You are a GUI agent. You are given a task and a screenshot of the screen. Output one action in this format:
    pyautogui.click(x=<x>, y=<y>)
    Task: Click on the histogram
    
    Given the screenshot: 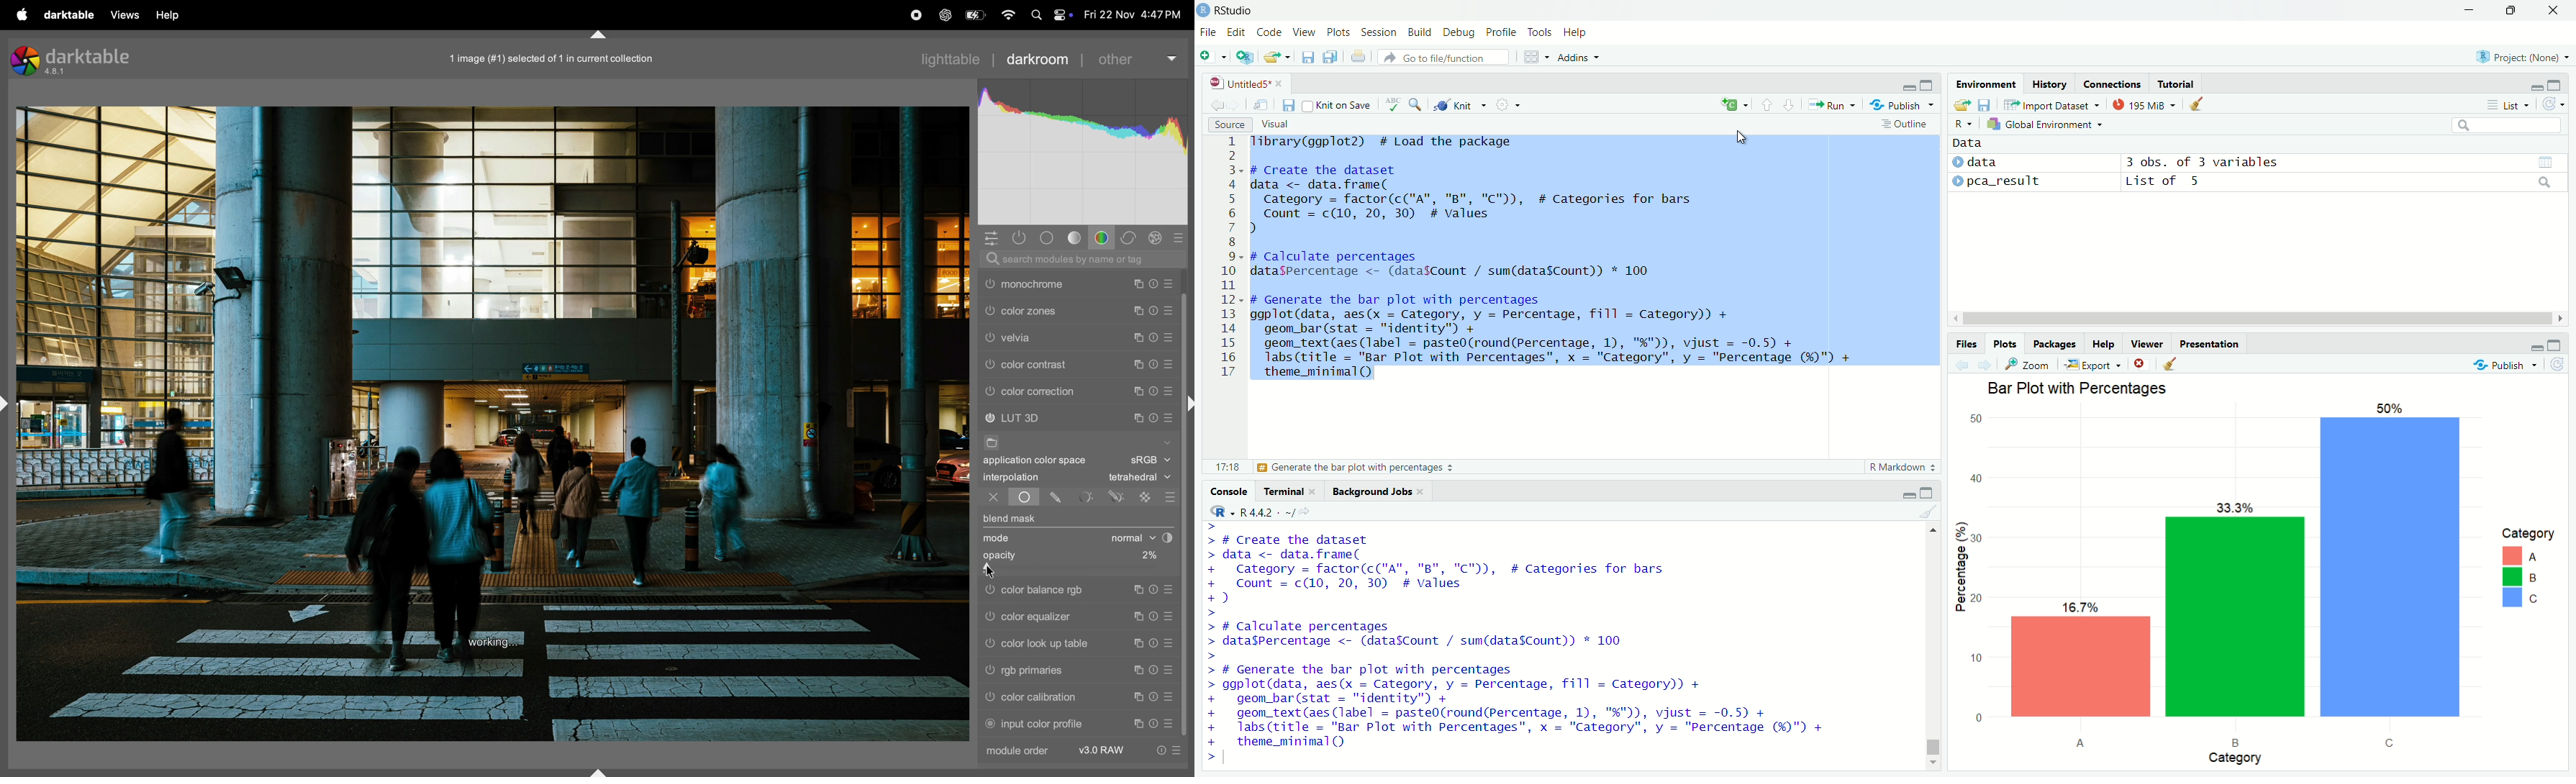 What is the action you would take?
    pyautogui.click(x=1085, y=149)
    